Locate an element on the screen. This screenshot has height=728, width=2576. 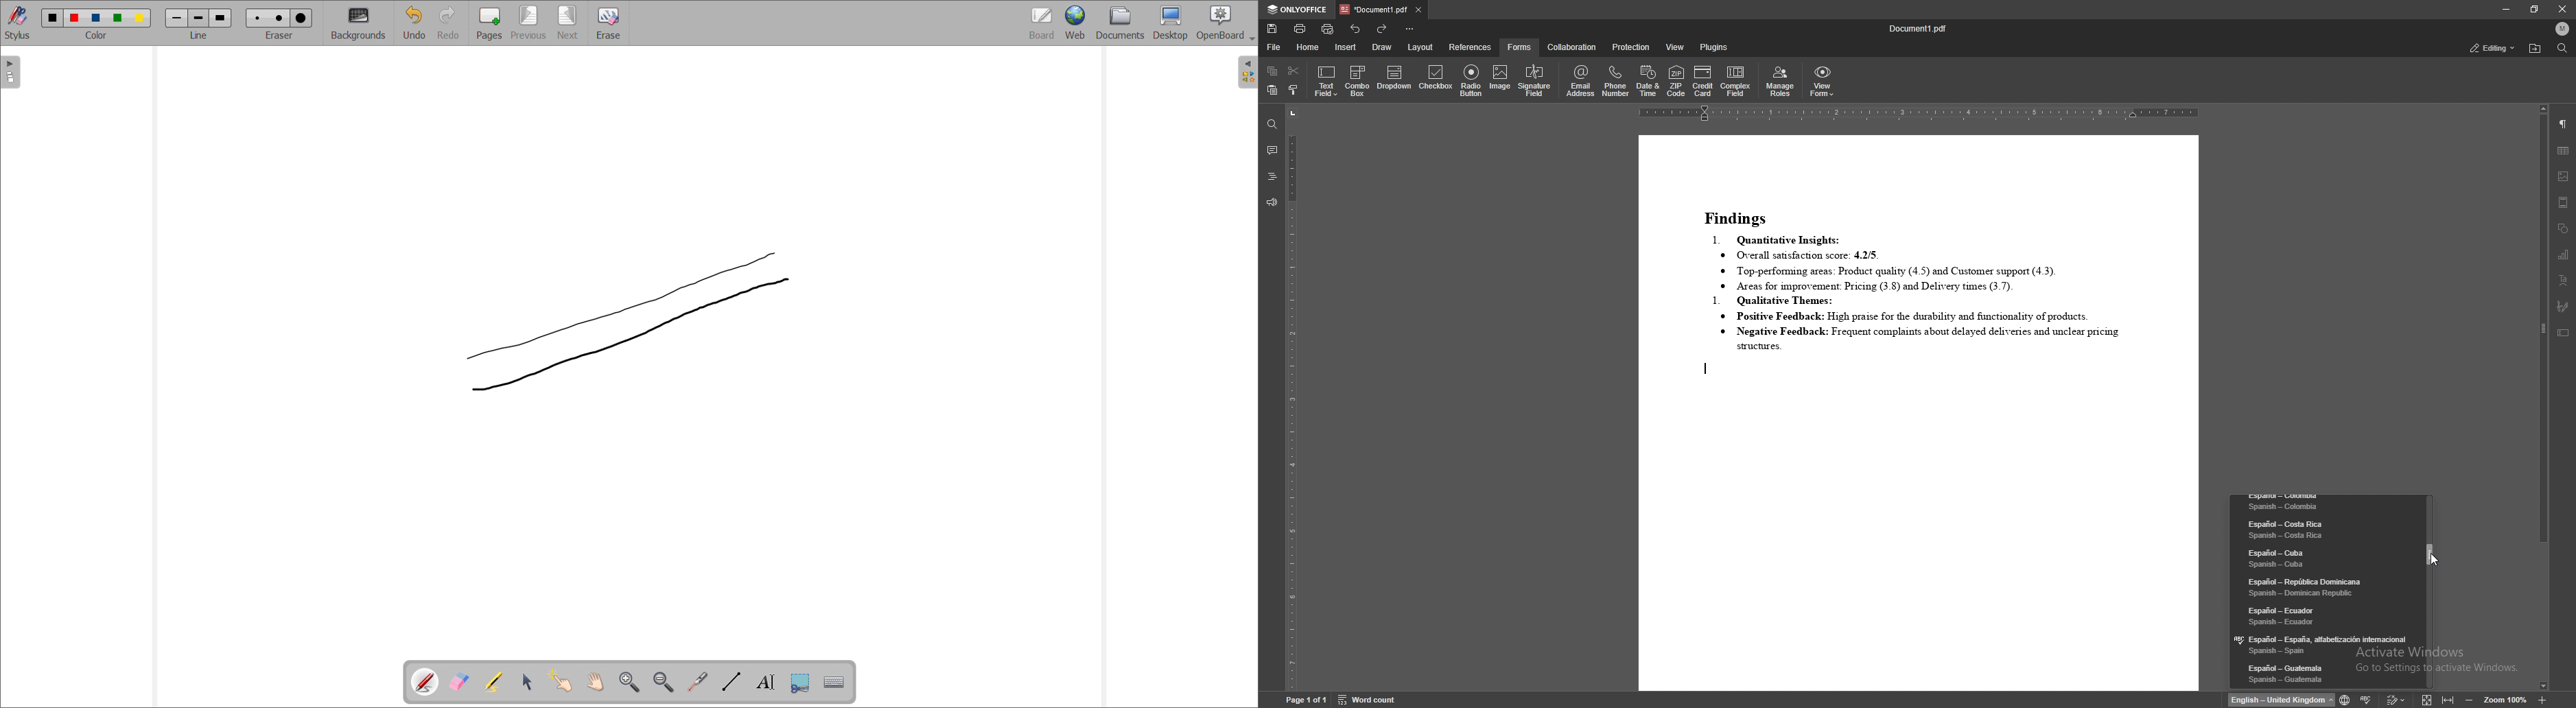
color is located at coordinates (119, 18).